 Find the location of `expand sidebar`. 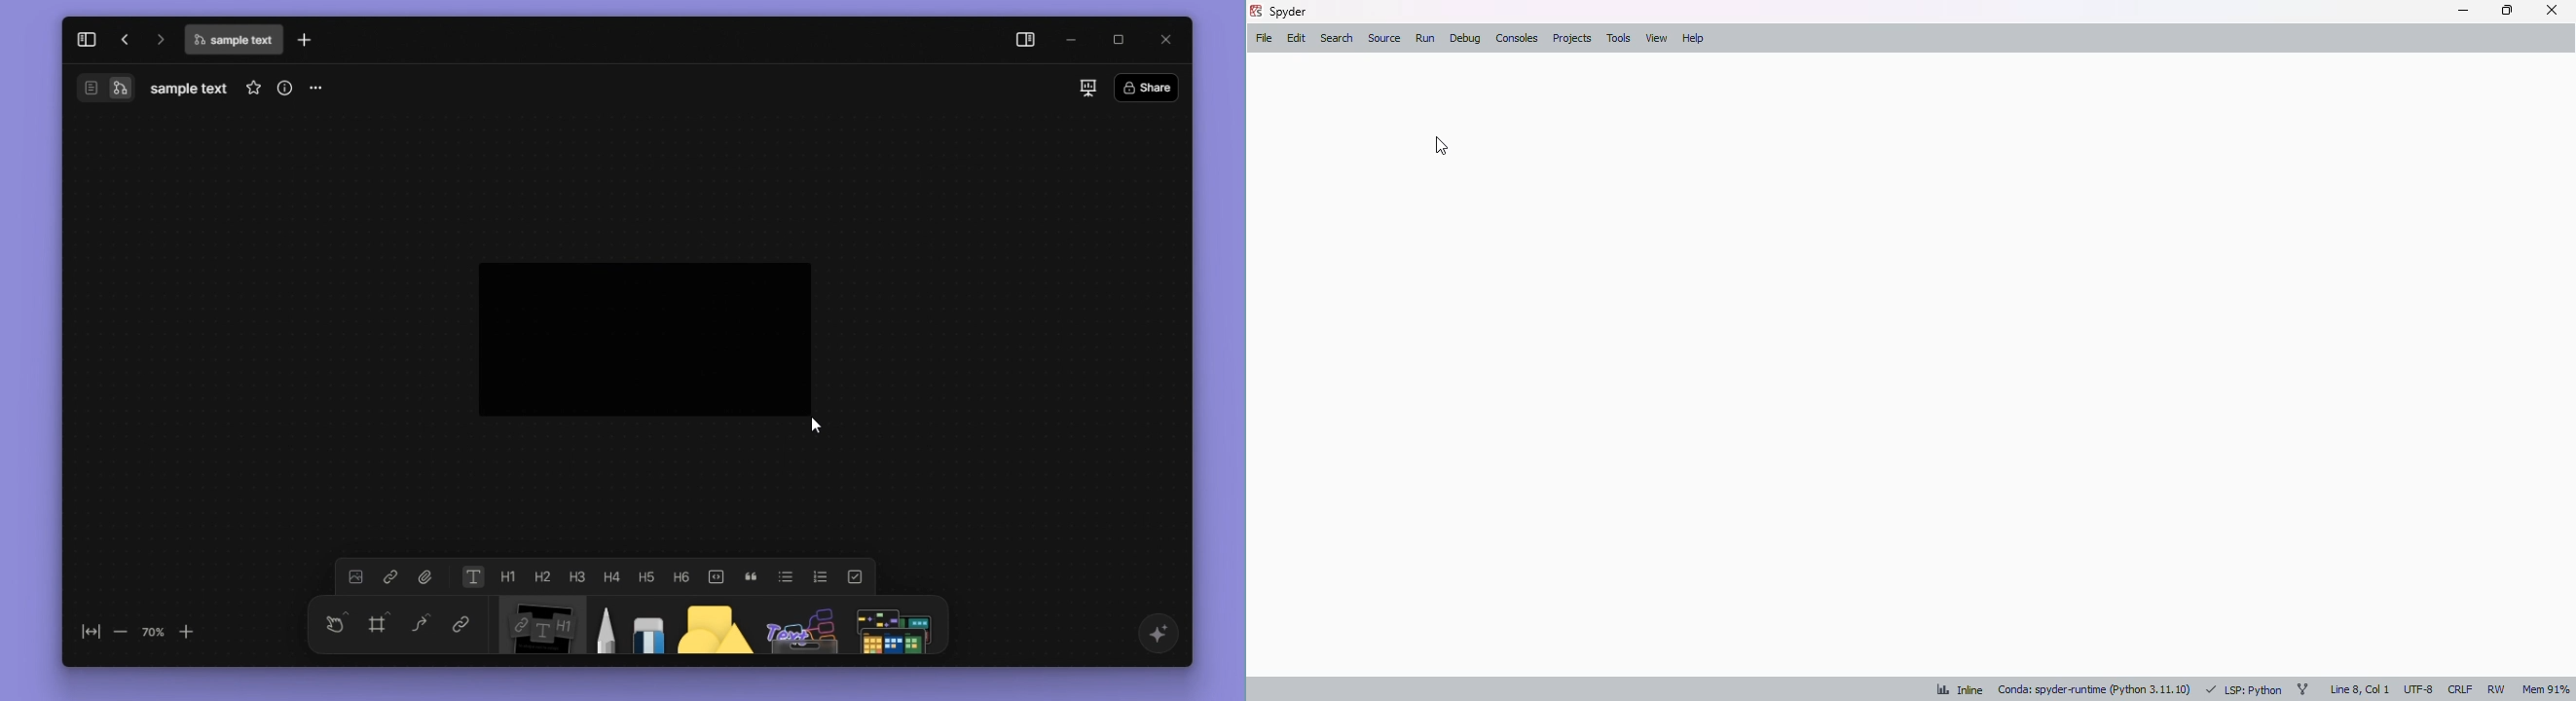

expand sidebar is located at coordinates (85, 37).